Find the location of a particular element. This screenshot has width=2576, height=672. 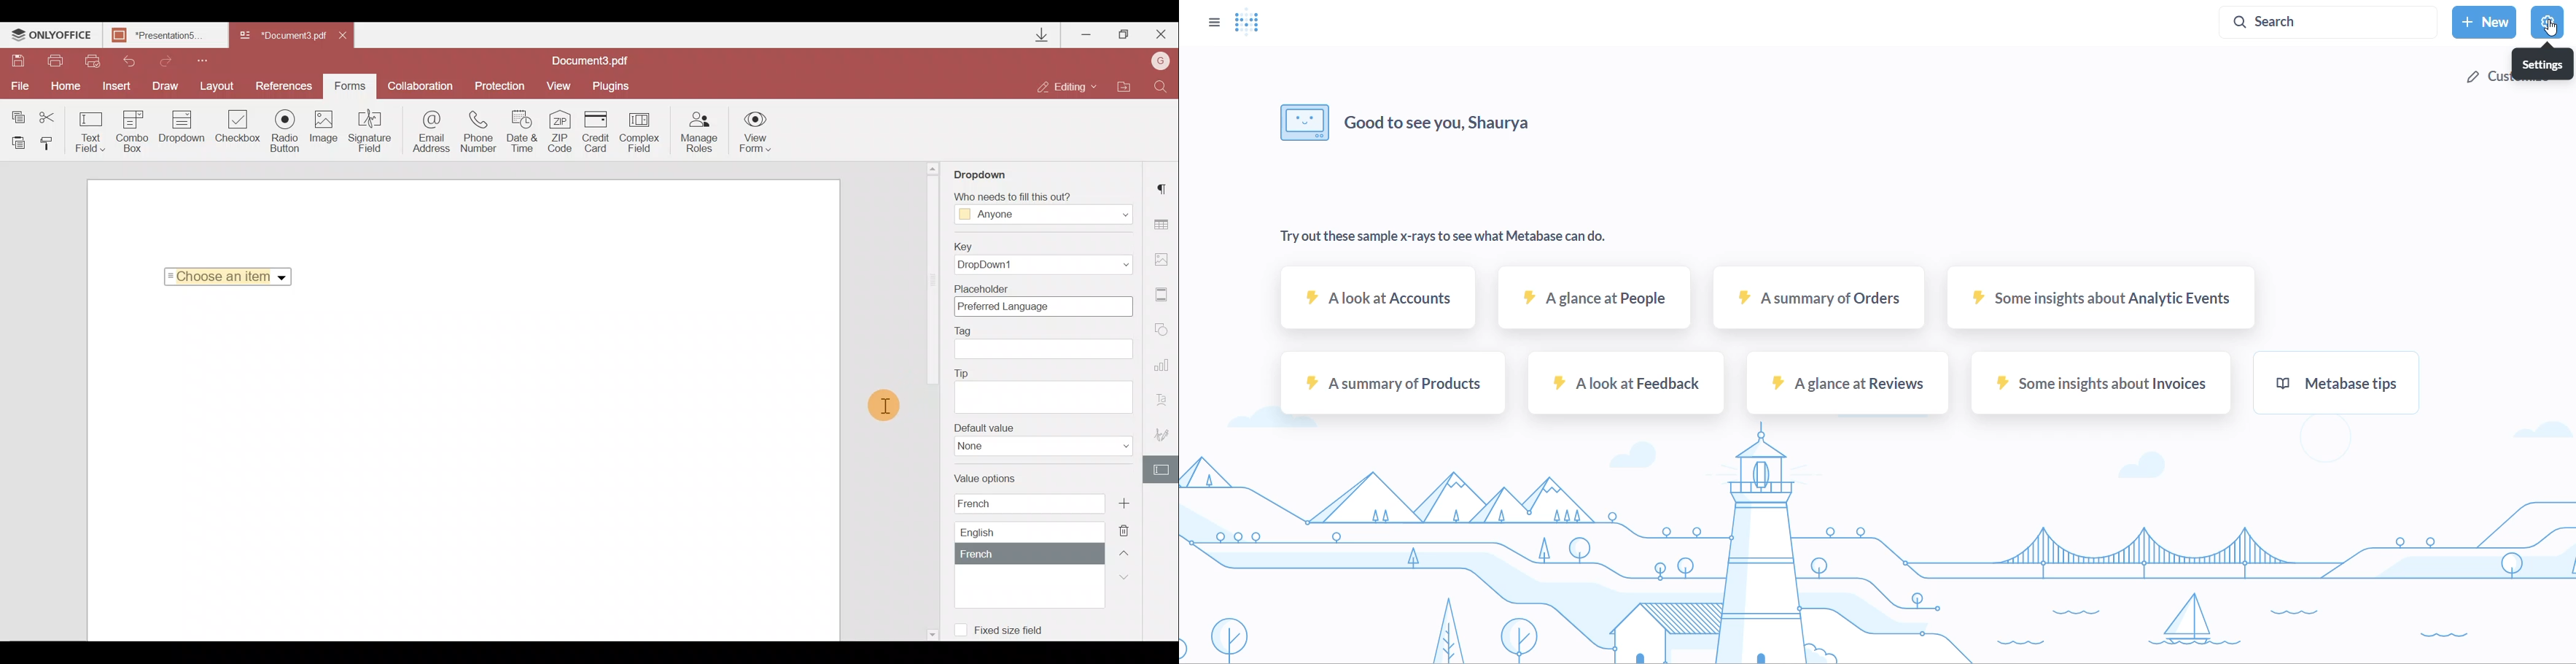

ONLYOFFICE is located at coordinates (52, 36).